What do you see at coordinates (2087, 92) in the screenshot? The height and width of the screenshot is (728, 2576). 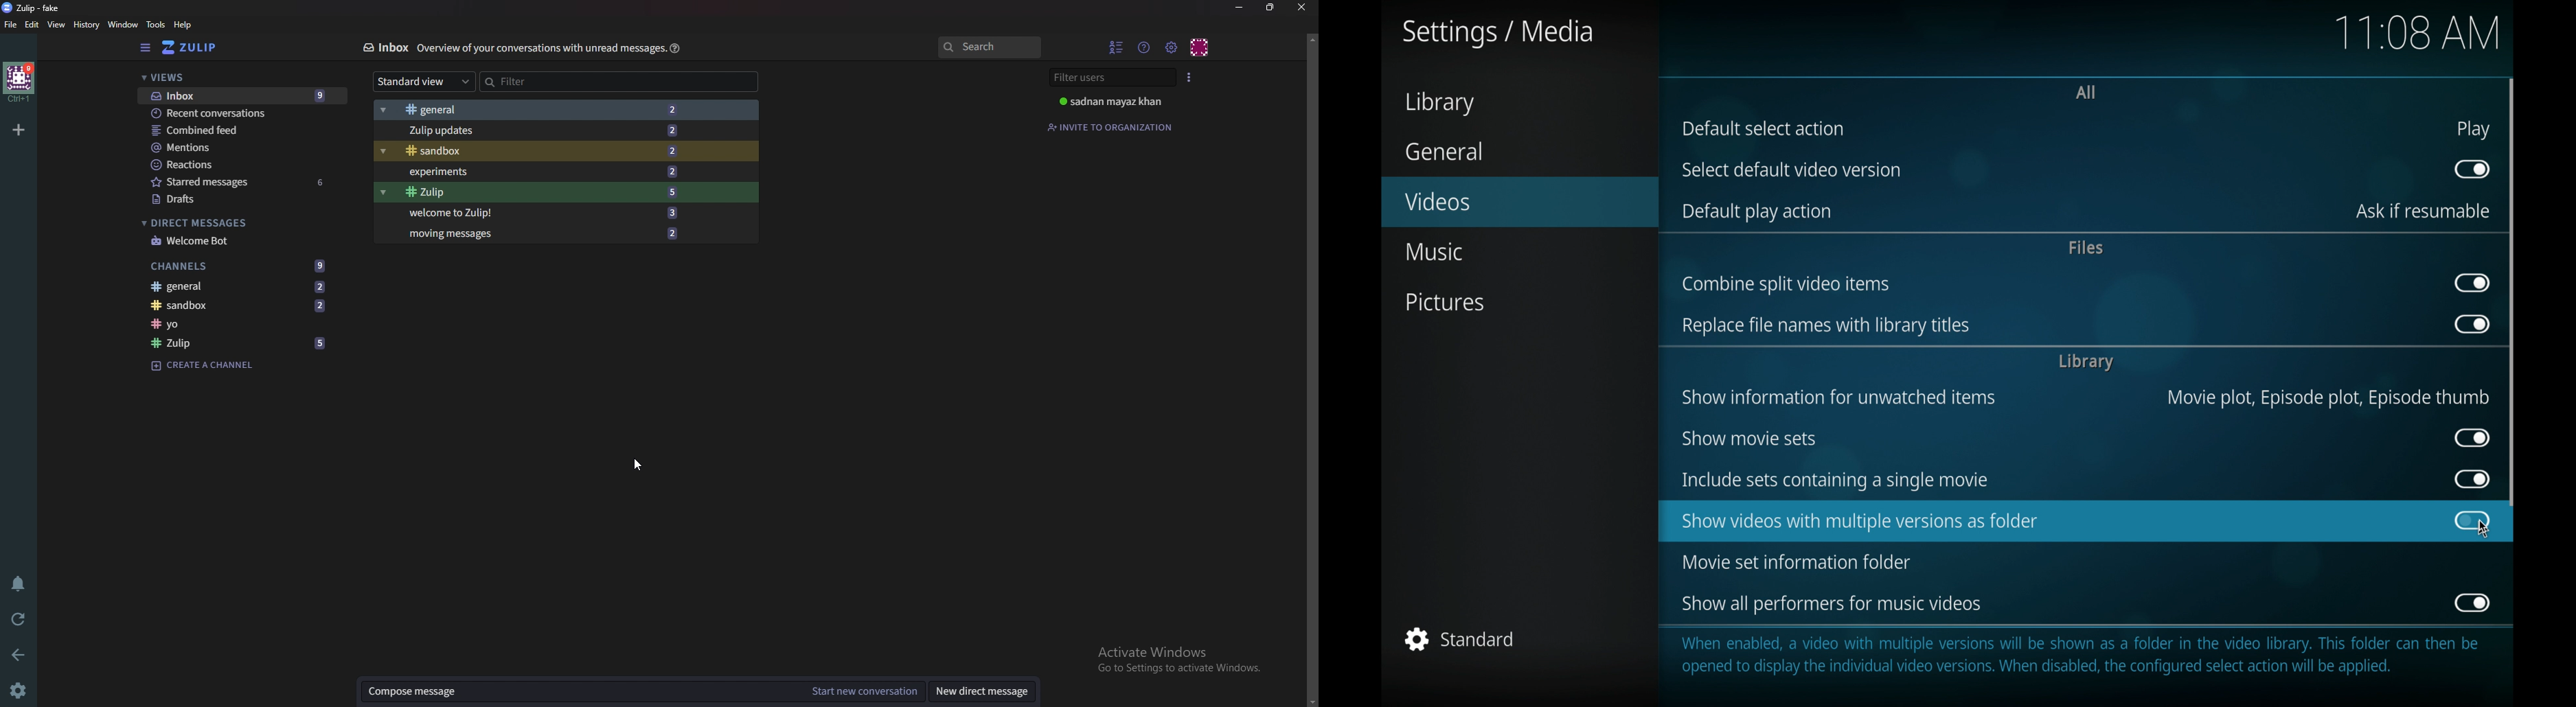 I see `all` at bounding box center [2087, 92].